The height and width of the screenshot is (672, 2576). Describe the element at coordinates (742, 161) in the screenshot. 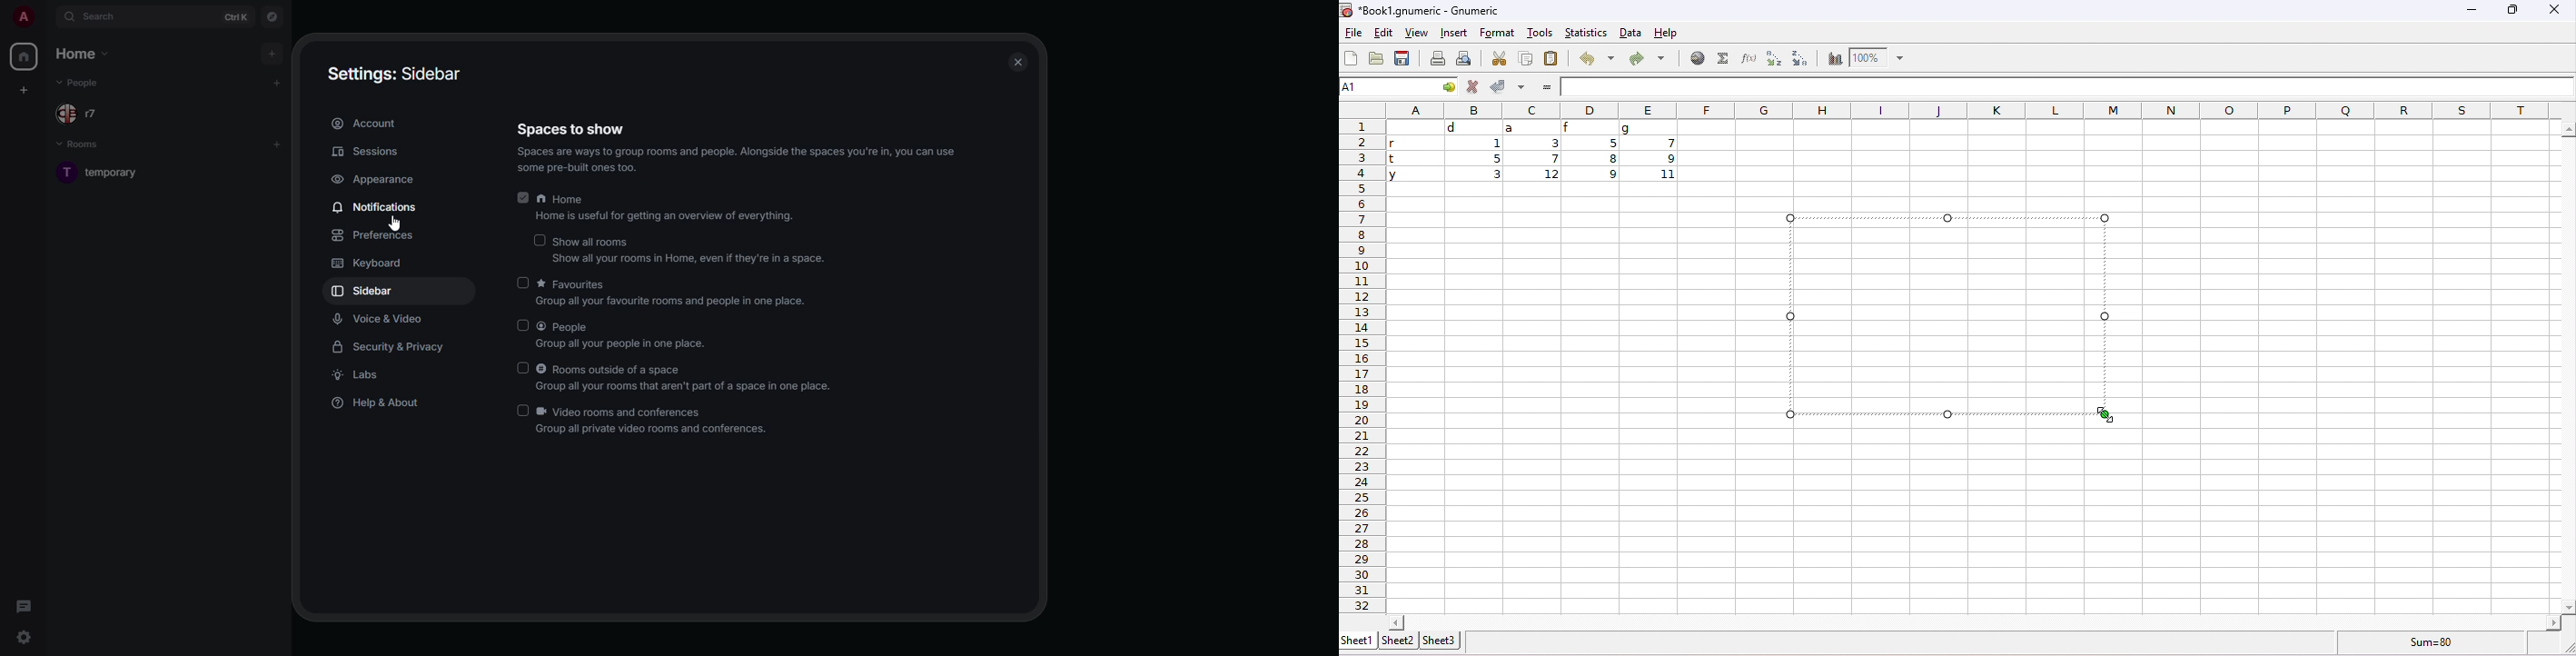

I see `info` at that location.